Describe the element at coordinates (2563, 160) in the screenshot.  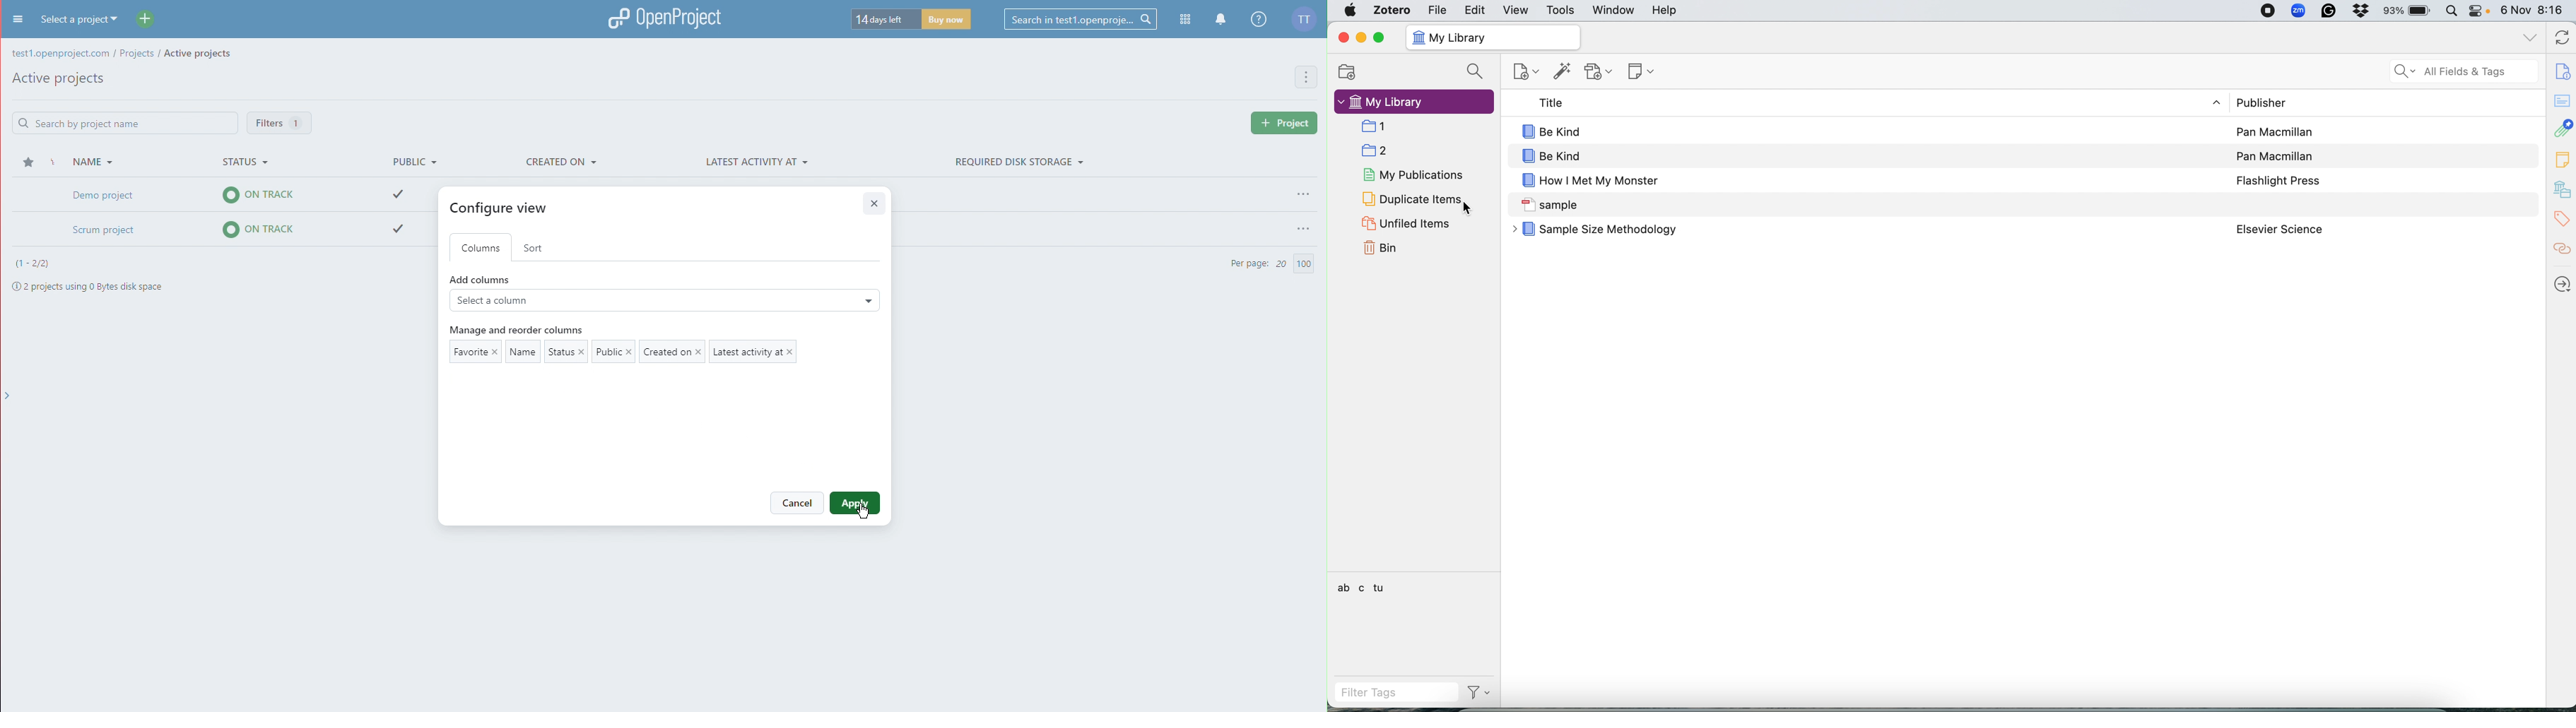
I see `note` at that location.